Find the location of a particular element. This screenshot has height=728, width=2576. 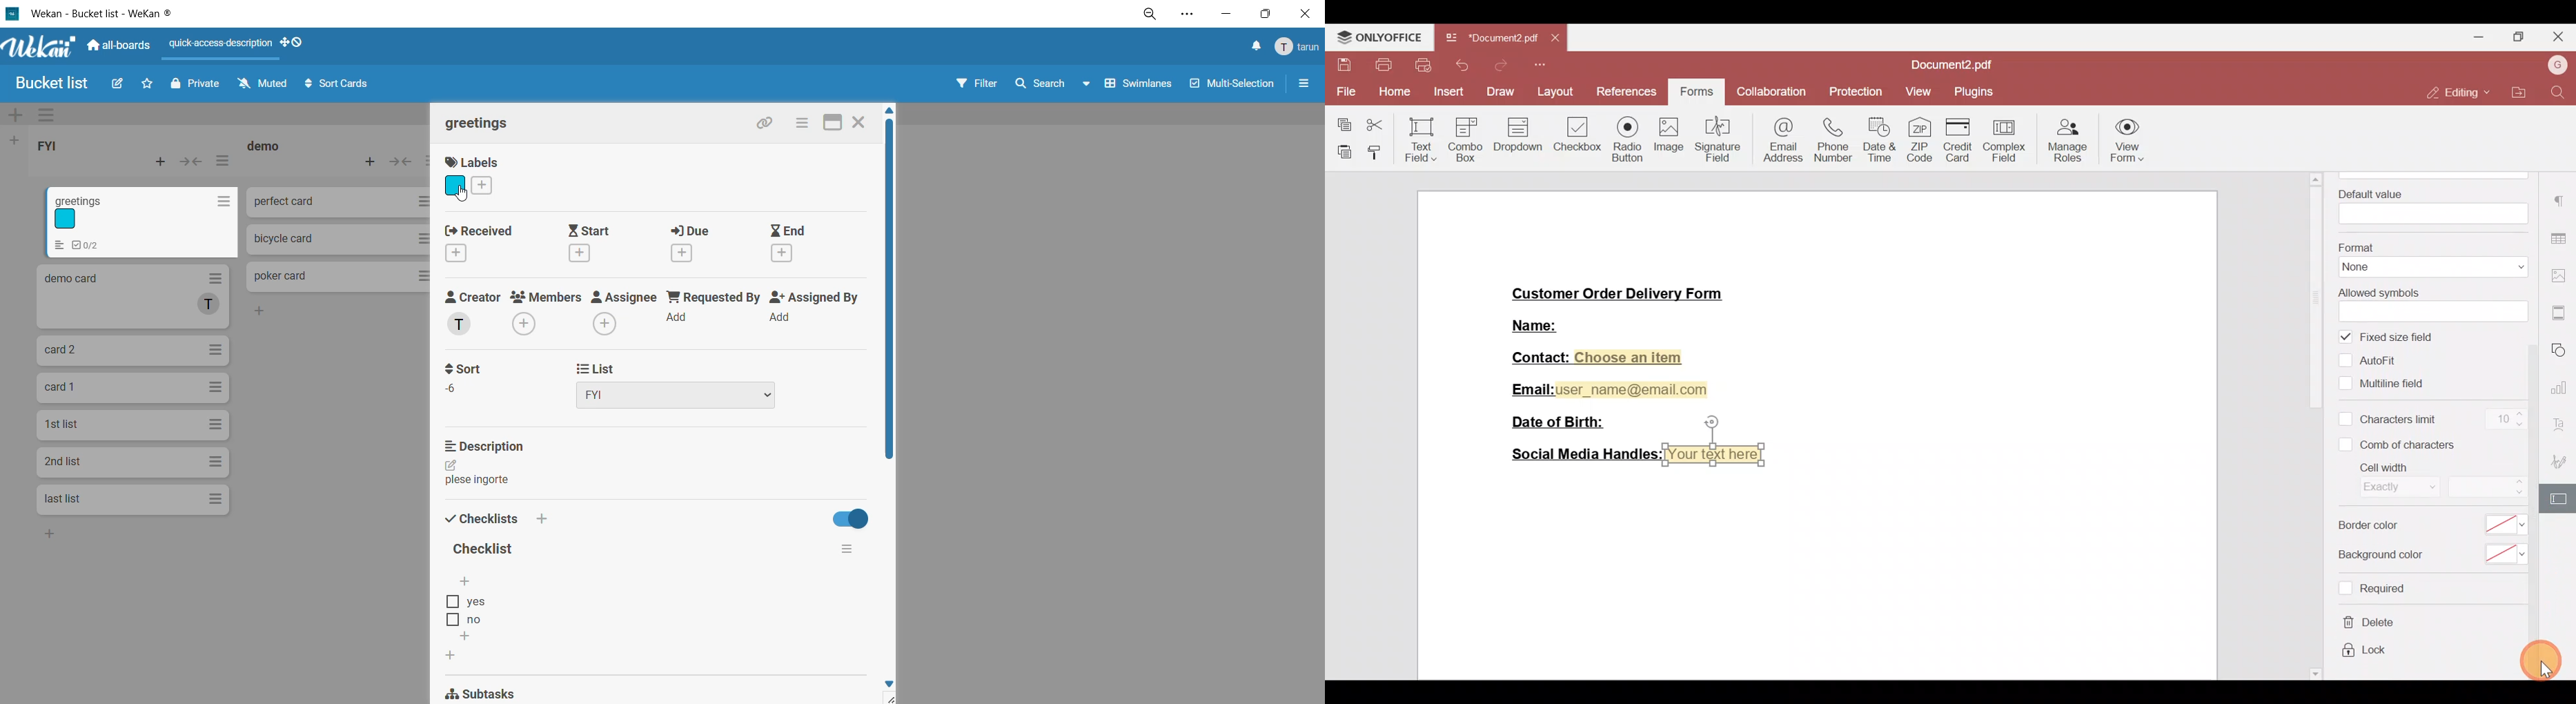

sidebar is located at coordinates (1305, 84).